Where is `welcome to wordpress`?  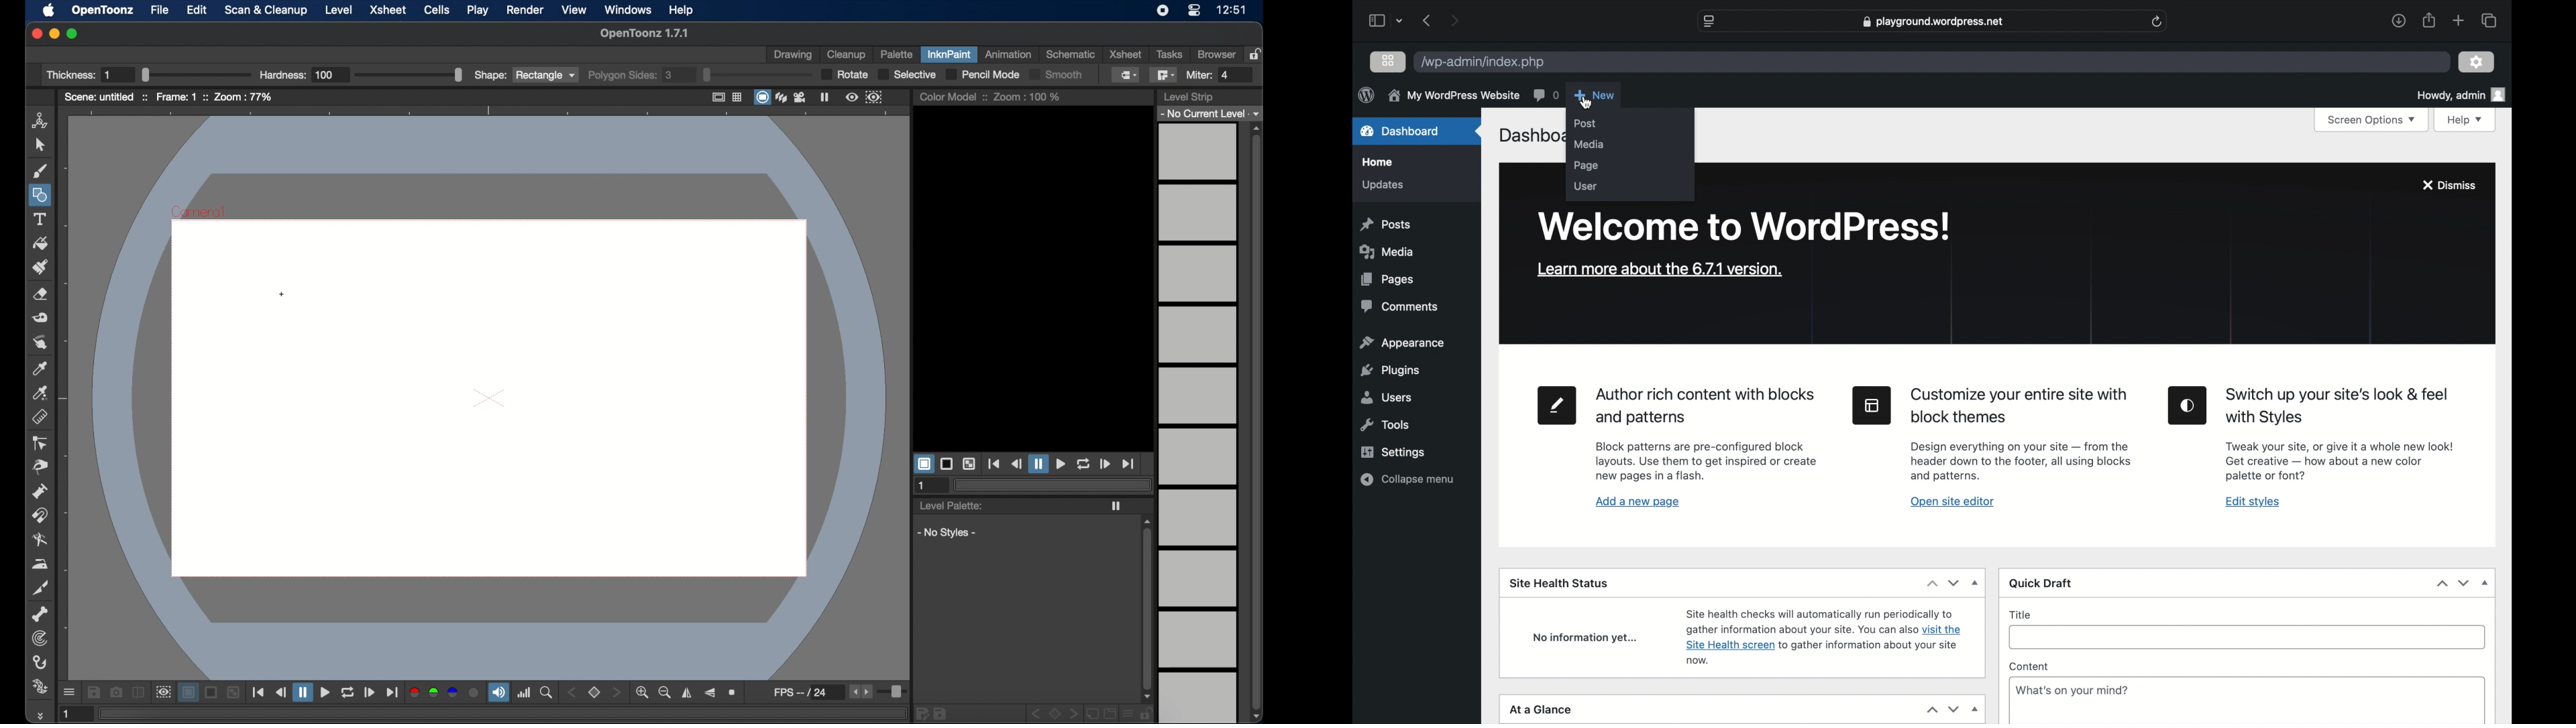
welcome to wordpress is located at coordinates (1746, 226).